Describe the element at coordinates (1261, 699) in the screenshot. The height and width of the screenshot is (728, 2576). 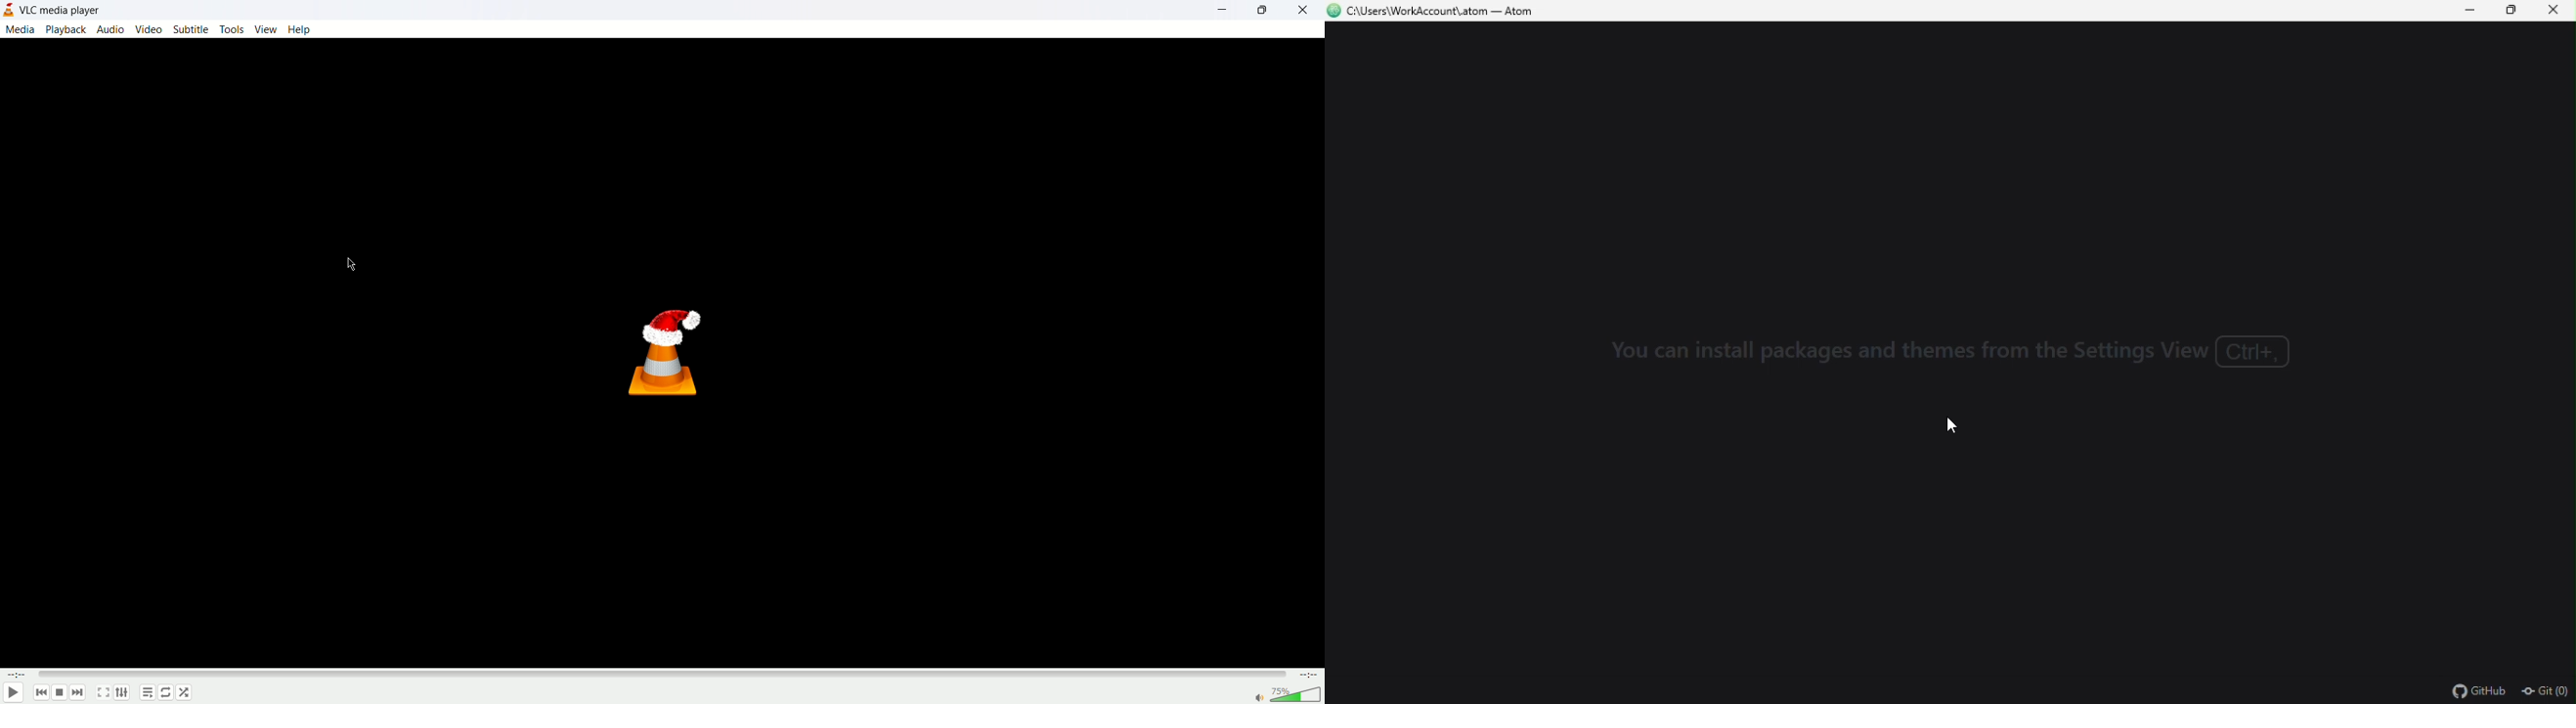
I see `mute` at that location.